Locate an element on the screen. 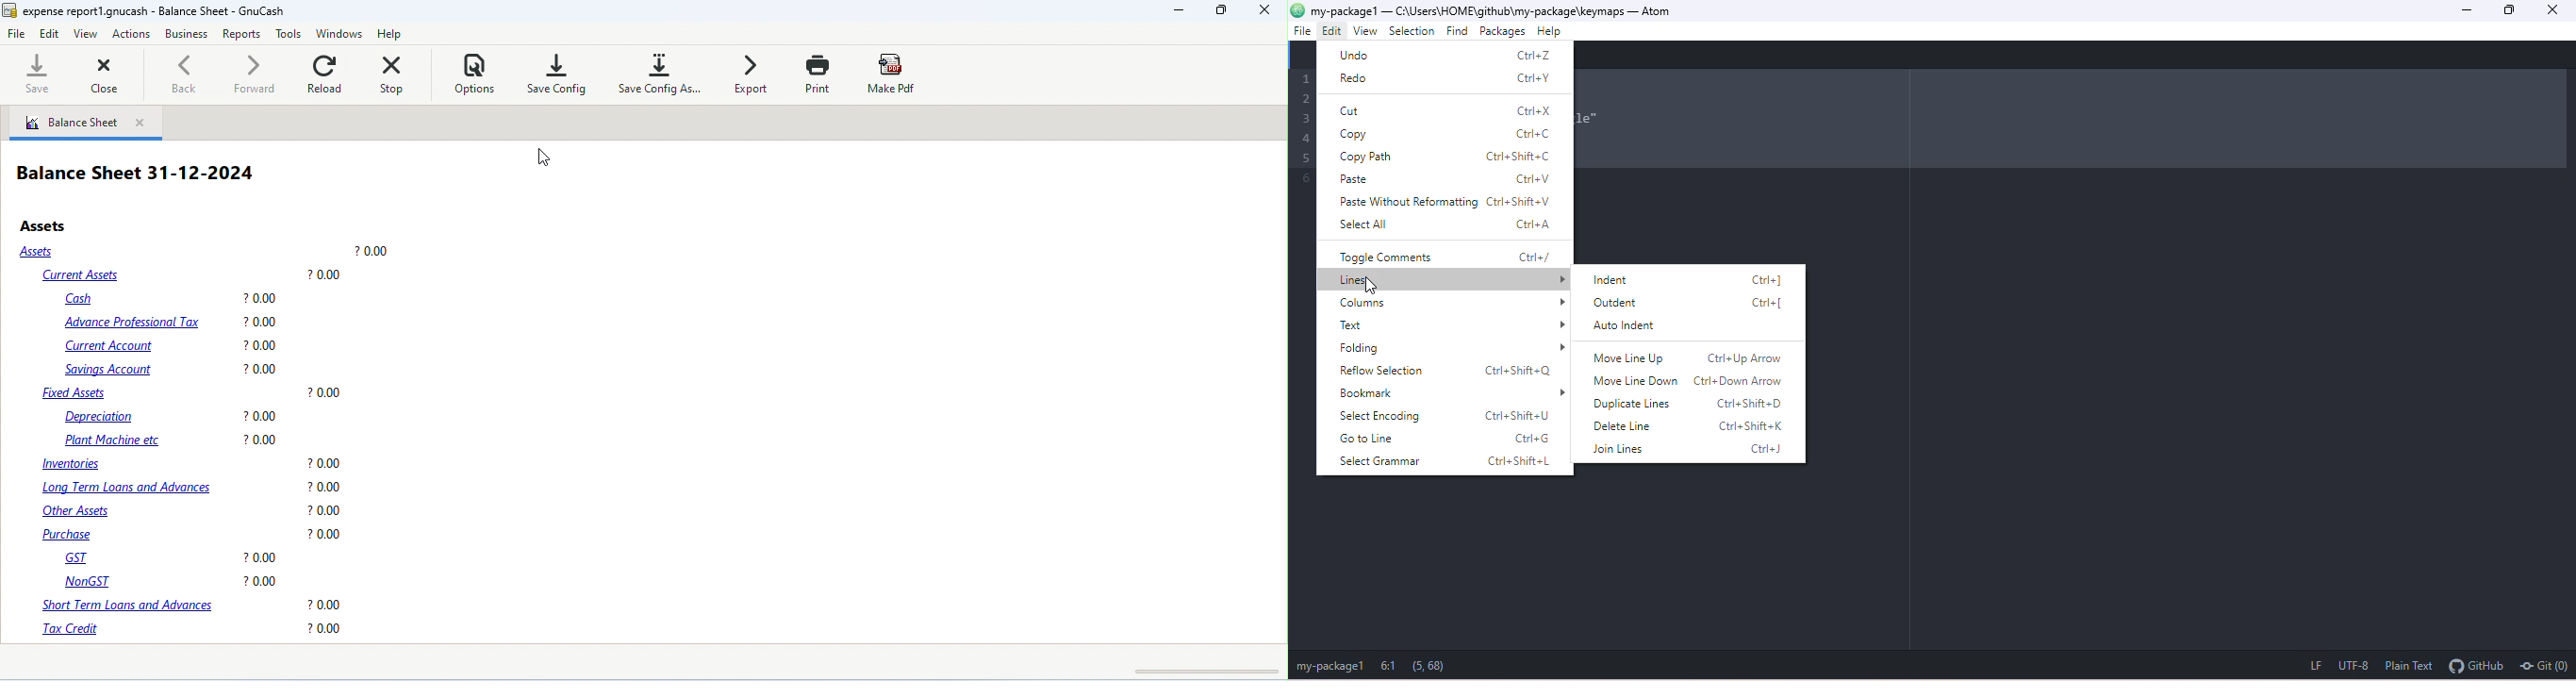 The width and height of the screenshot is (2576, 700). select grammar is located at coordinates (1453, 460).